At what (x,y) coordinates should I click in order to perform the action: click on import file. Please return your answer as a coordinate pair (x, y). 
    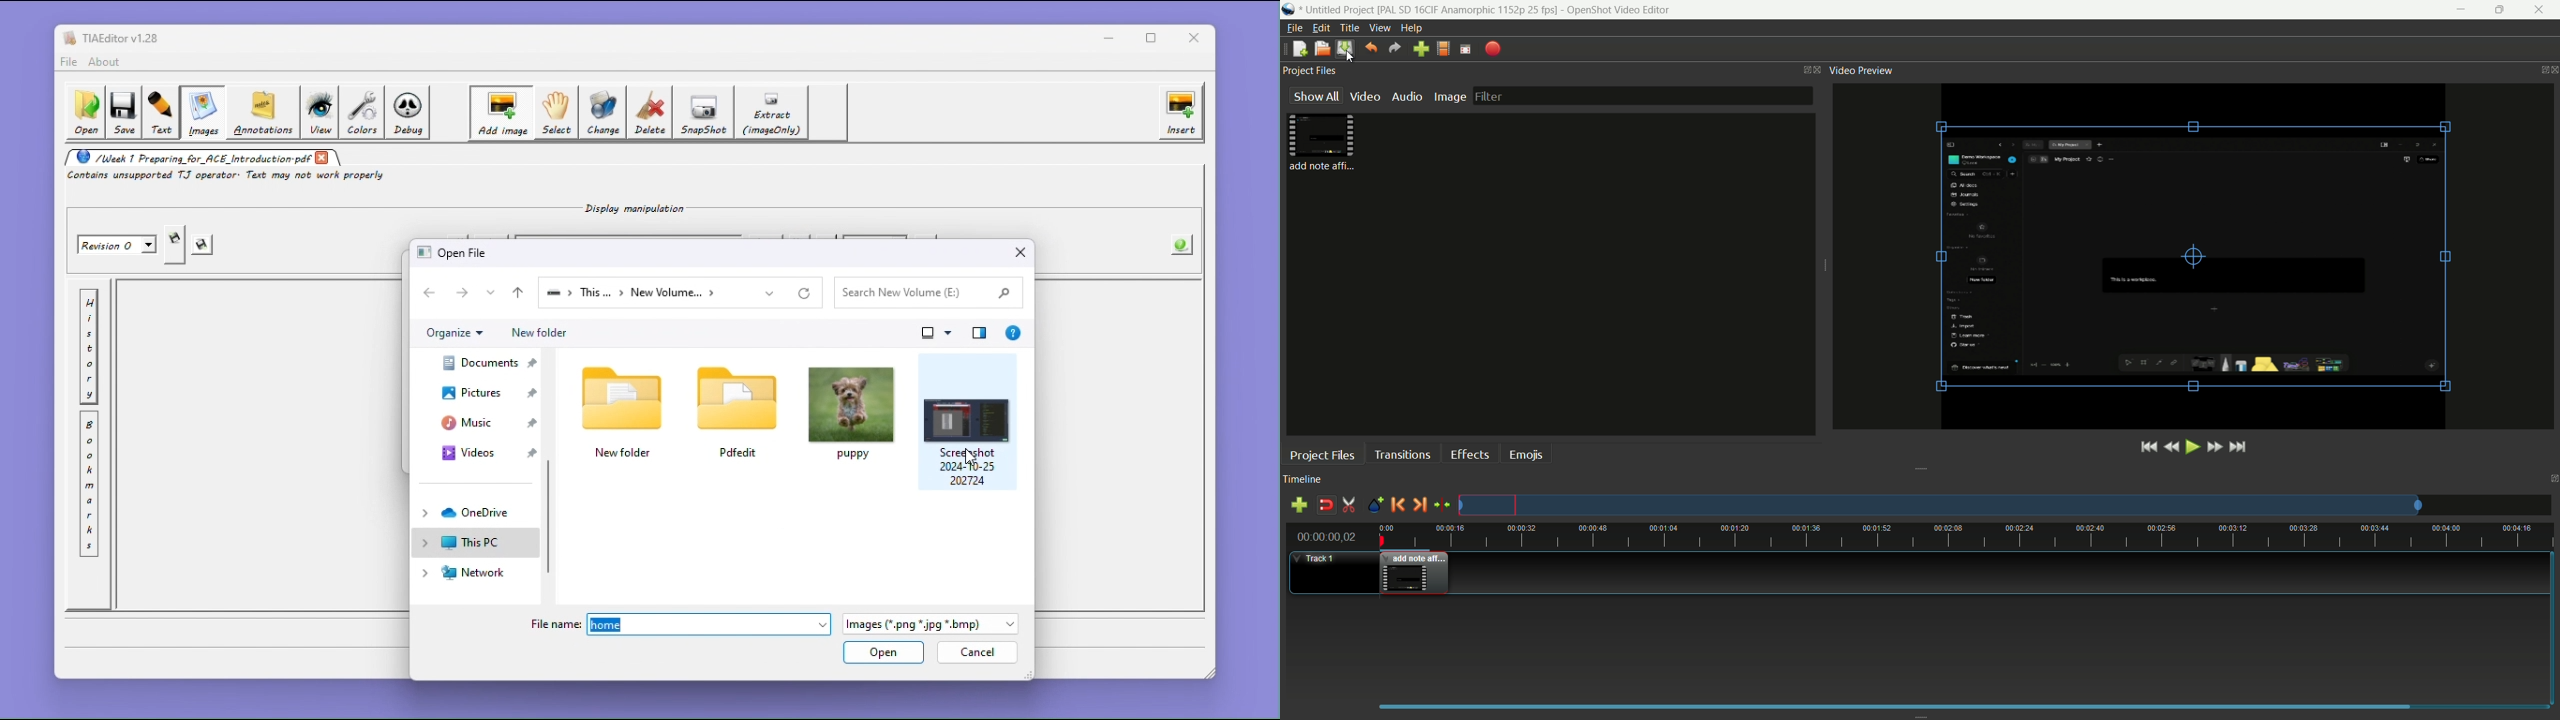
    Looking at the image, I should click on (1421, 49).